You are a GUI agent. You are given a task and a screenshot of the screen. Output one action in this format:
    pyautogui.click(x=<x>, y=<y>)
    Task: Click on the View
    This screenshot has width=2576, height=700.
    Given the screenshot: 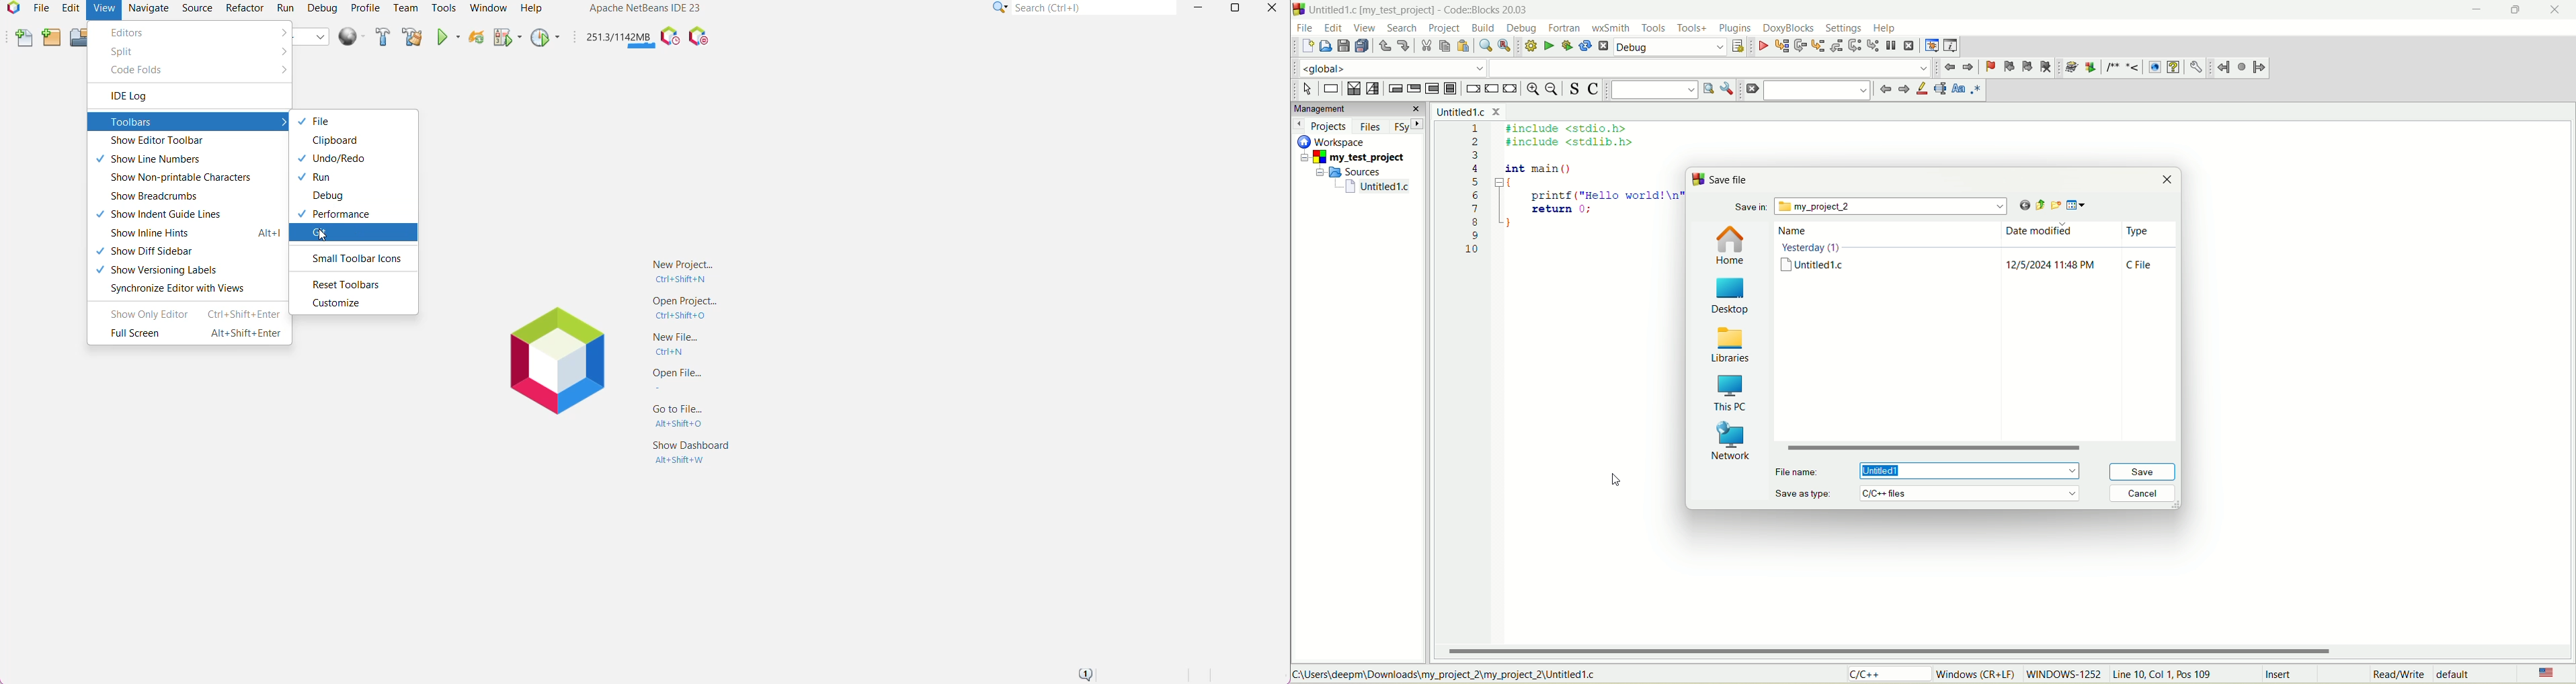 What is the action you would take?
    pyautogui.click(x=103, y=10)
    